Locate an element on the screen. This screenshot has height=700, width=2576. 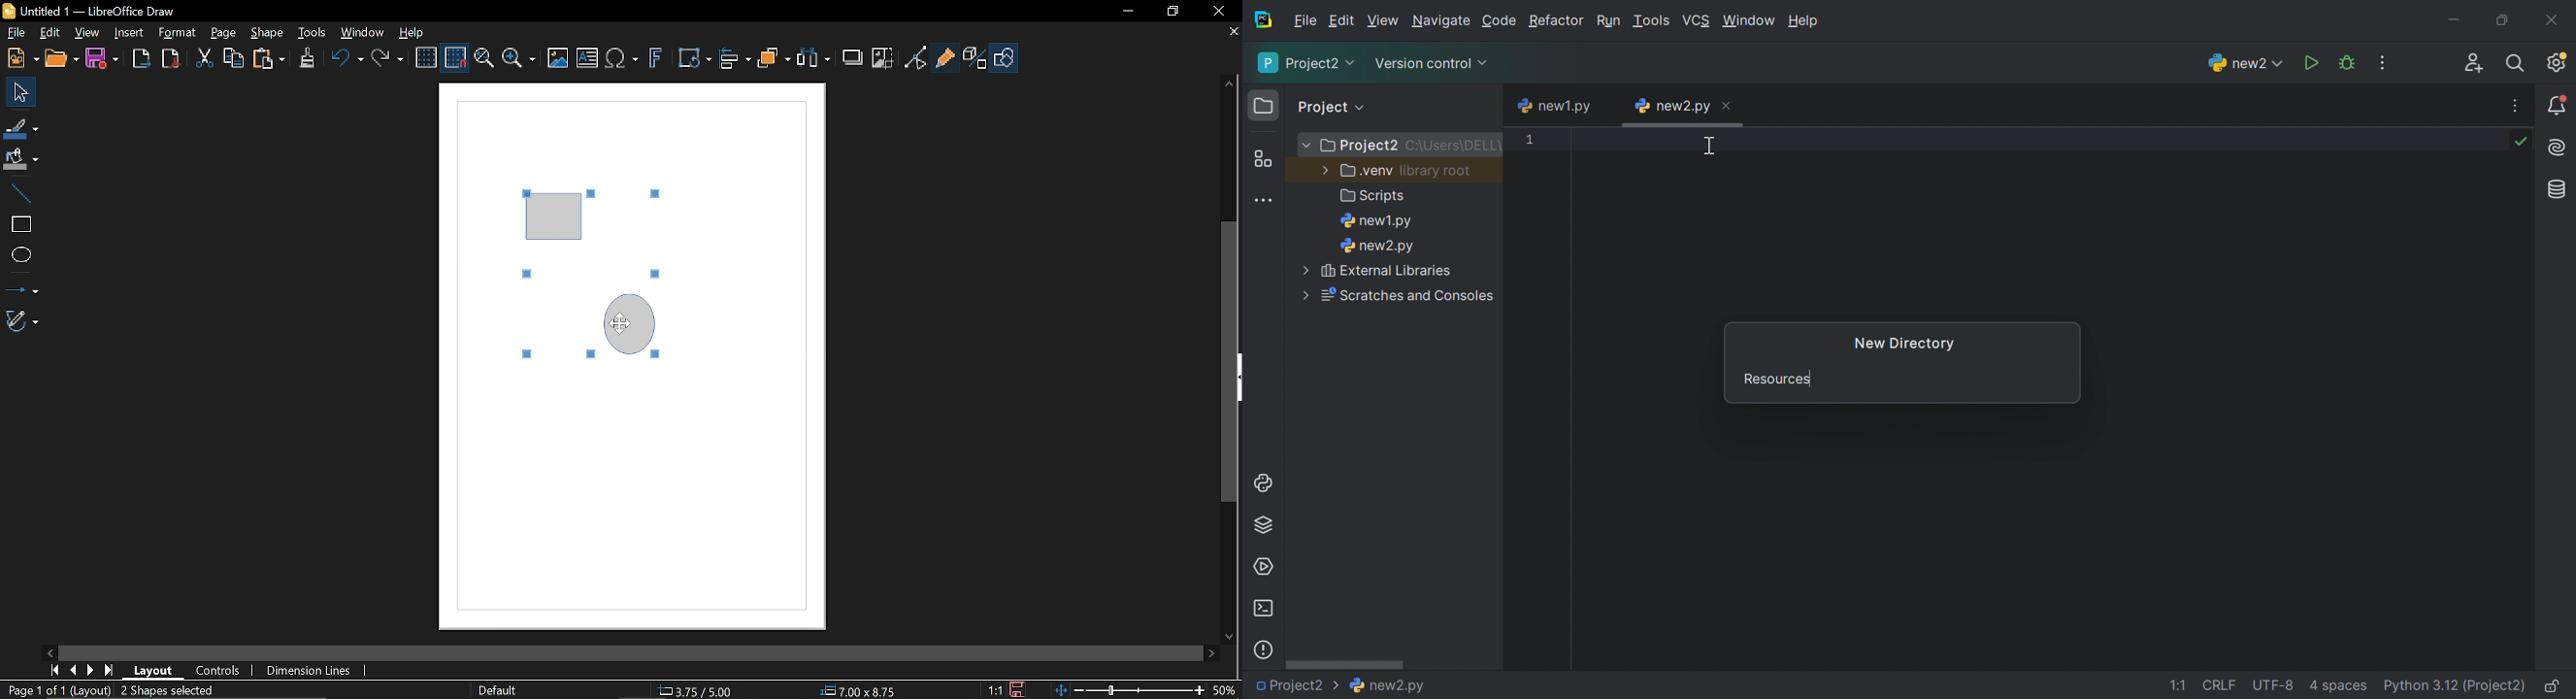
Mark objects is located at coordinates (159, 691).